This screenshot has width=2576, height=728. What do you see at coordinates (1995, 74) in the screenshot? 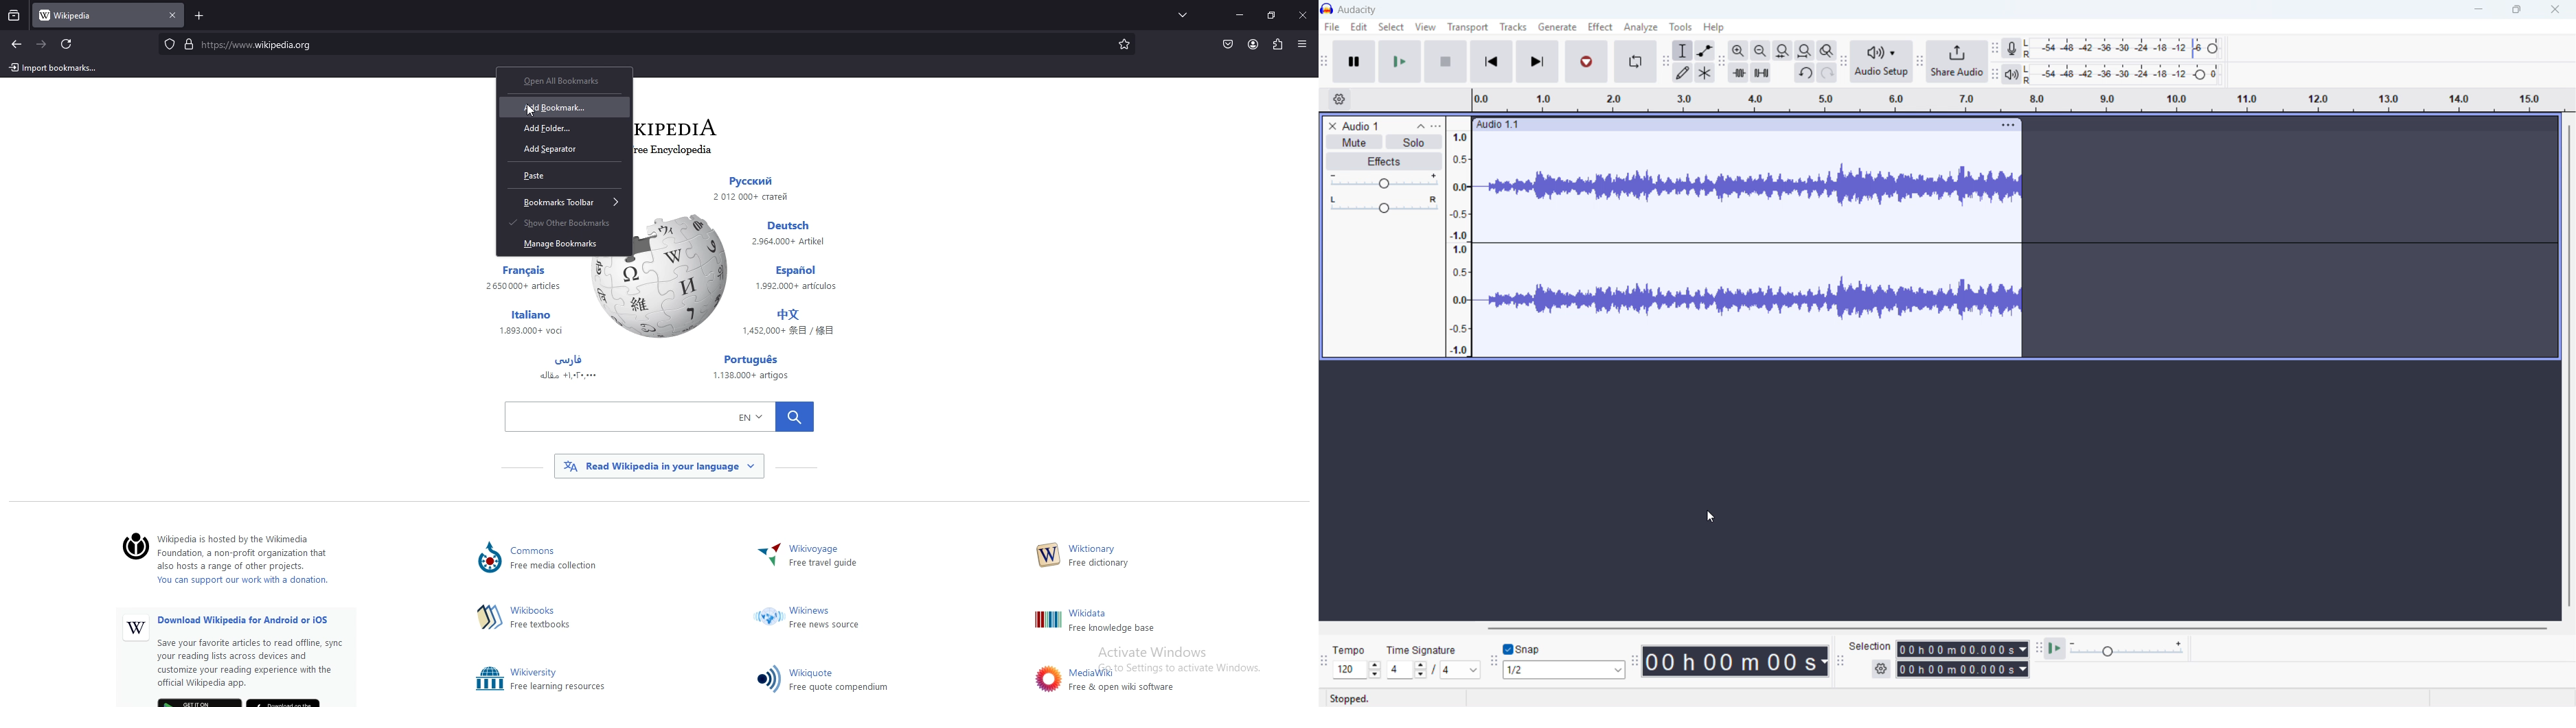
I see `playback metre toolbar ` at bounding box center [1995, 74].